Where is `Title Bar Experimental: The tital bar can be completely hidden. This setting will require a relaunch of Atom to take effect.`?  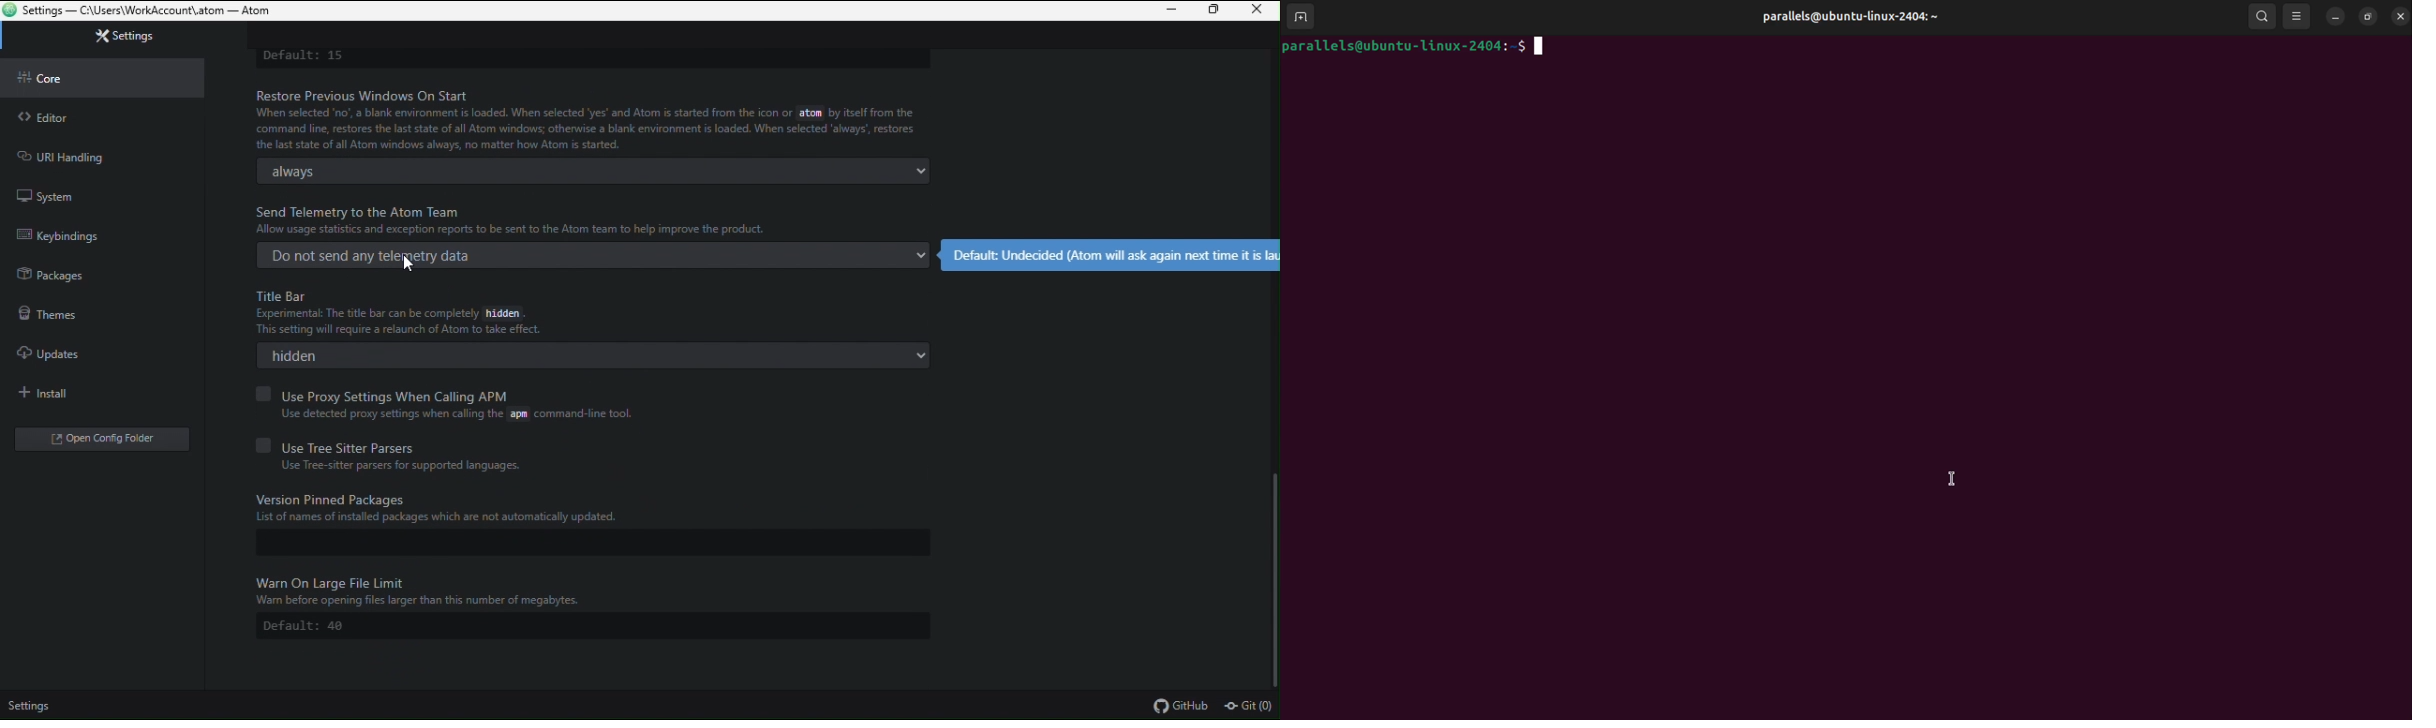 Title Bar Experimental: The tital bar can be completely hidden. This setting will require a relaunch of Atom to take effect. is located at coordinates (432, 312).